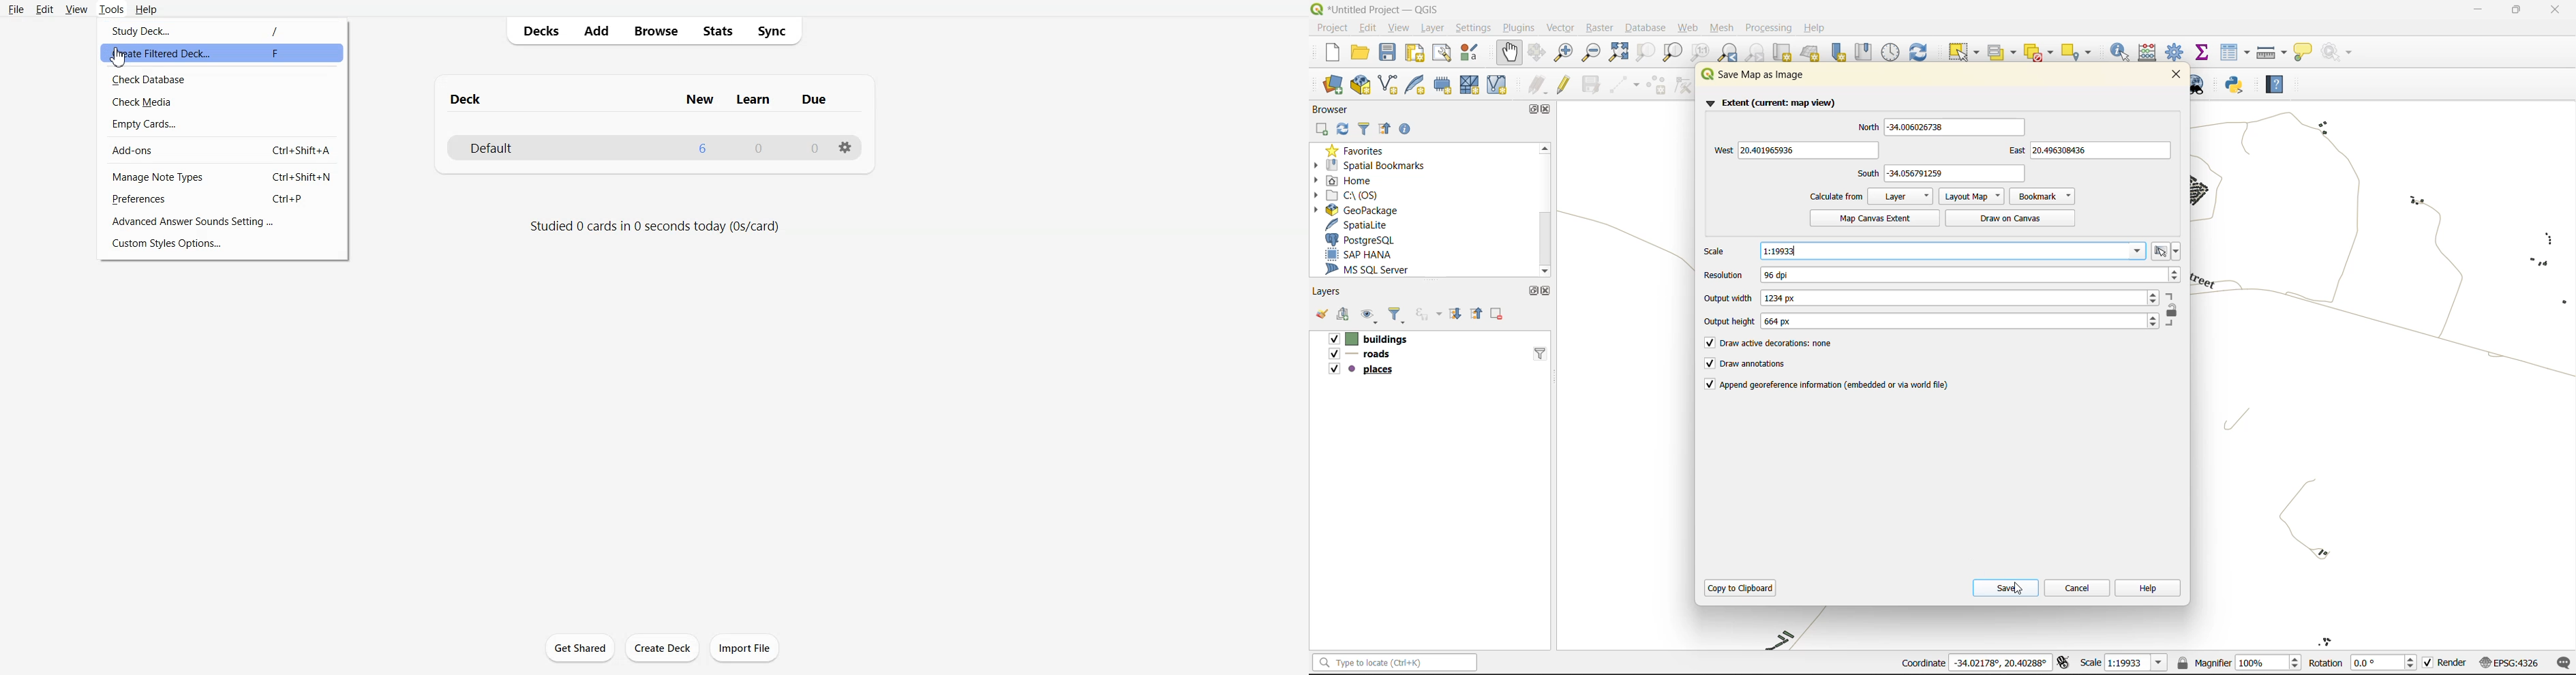 The width and height of the screenshot is (2576, 700). I want to click on Stats, so click(718, 31).